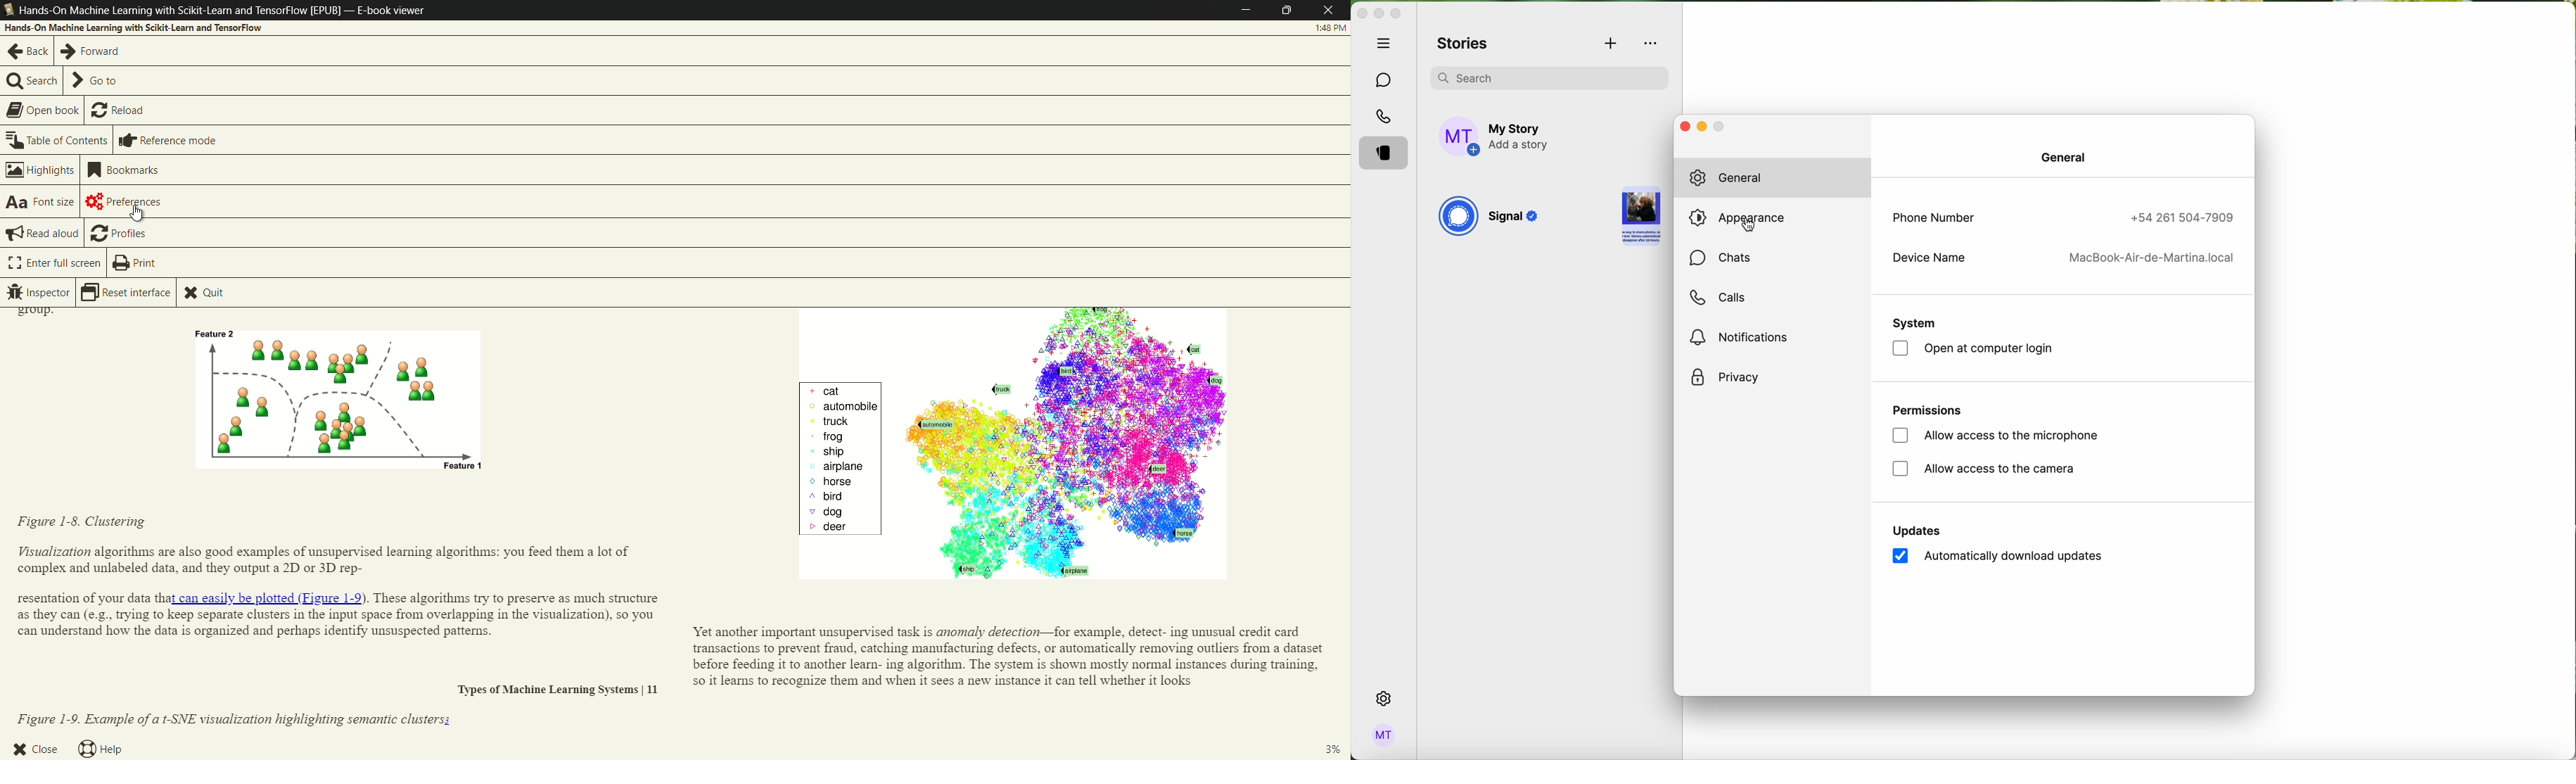  What do you see at coordinates (2009, 435) in the screenshot?
I see `allow access to the microphone` at bounding box center [2009, 435].